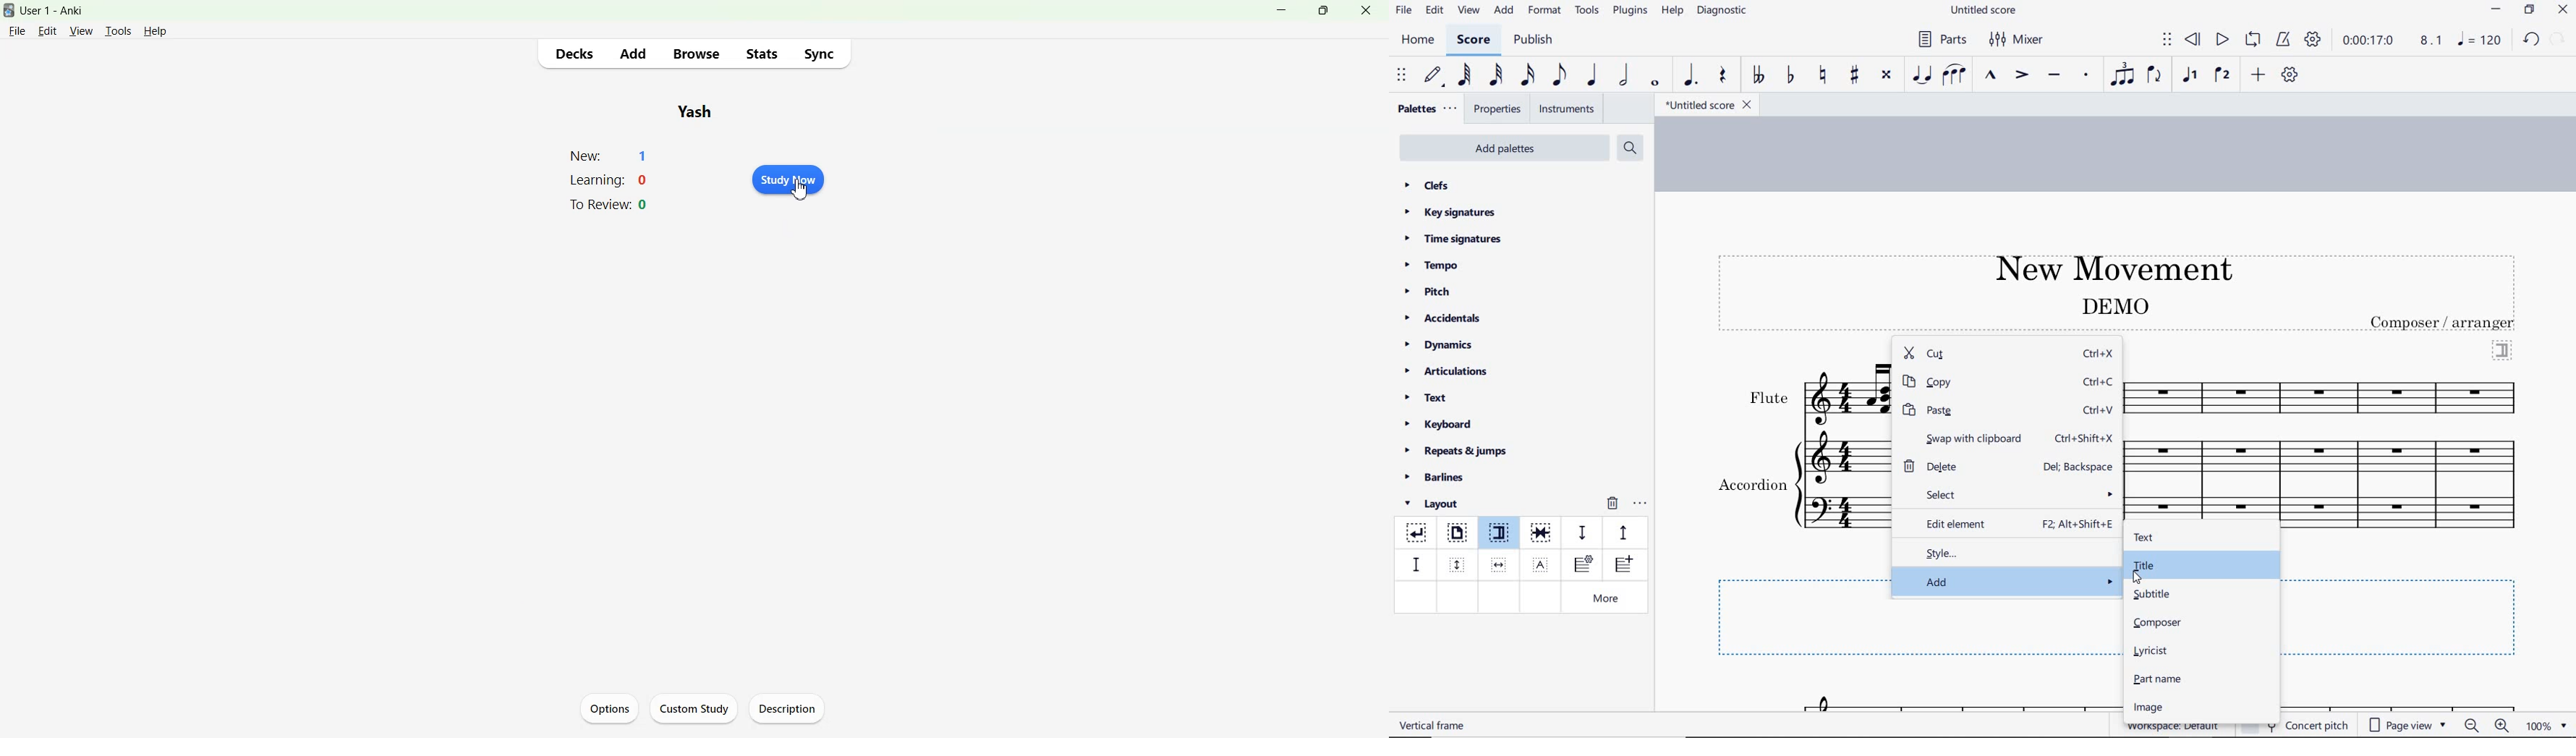 This screenshot has width=2576, height=756. What do you see at coordinates (1955, 76) in the screenshot?
I see `slur` at bounding box center [1955, 76].